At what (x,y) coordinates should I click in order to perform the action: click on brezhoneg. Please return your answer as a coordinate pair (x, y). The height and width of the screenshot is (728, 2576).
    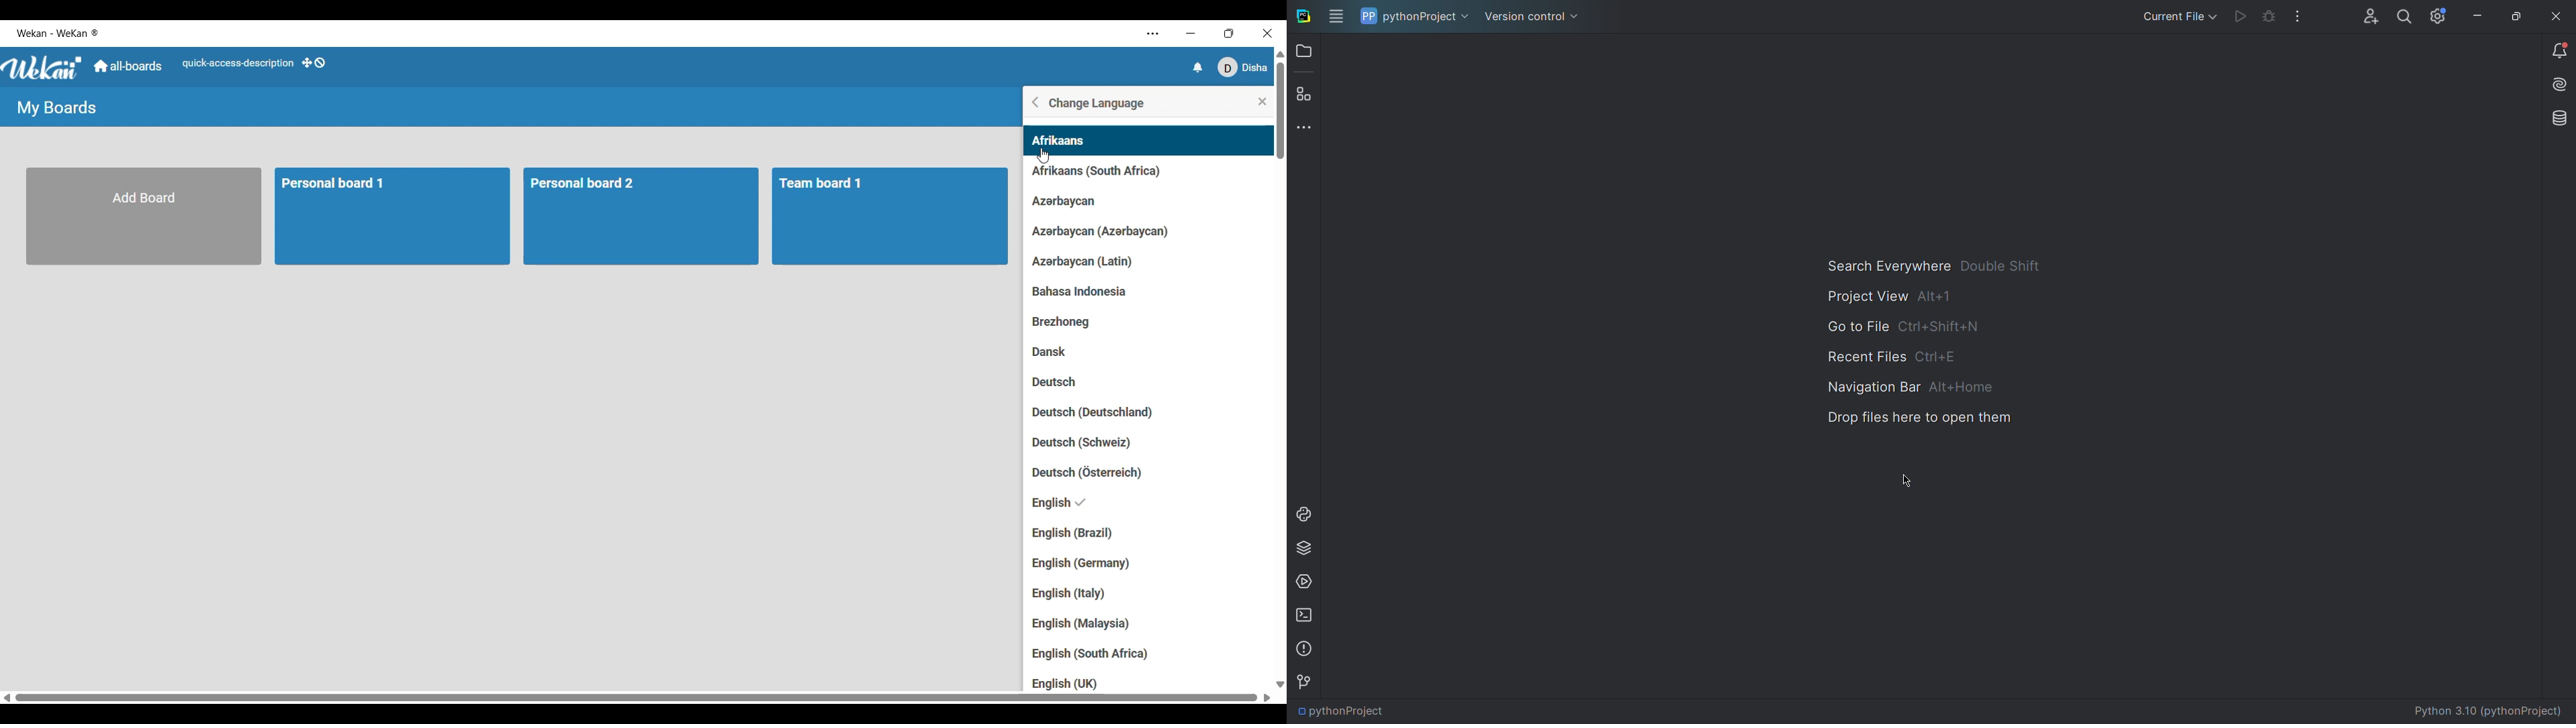
    Looking at the image, I should click on (1072, 322).